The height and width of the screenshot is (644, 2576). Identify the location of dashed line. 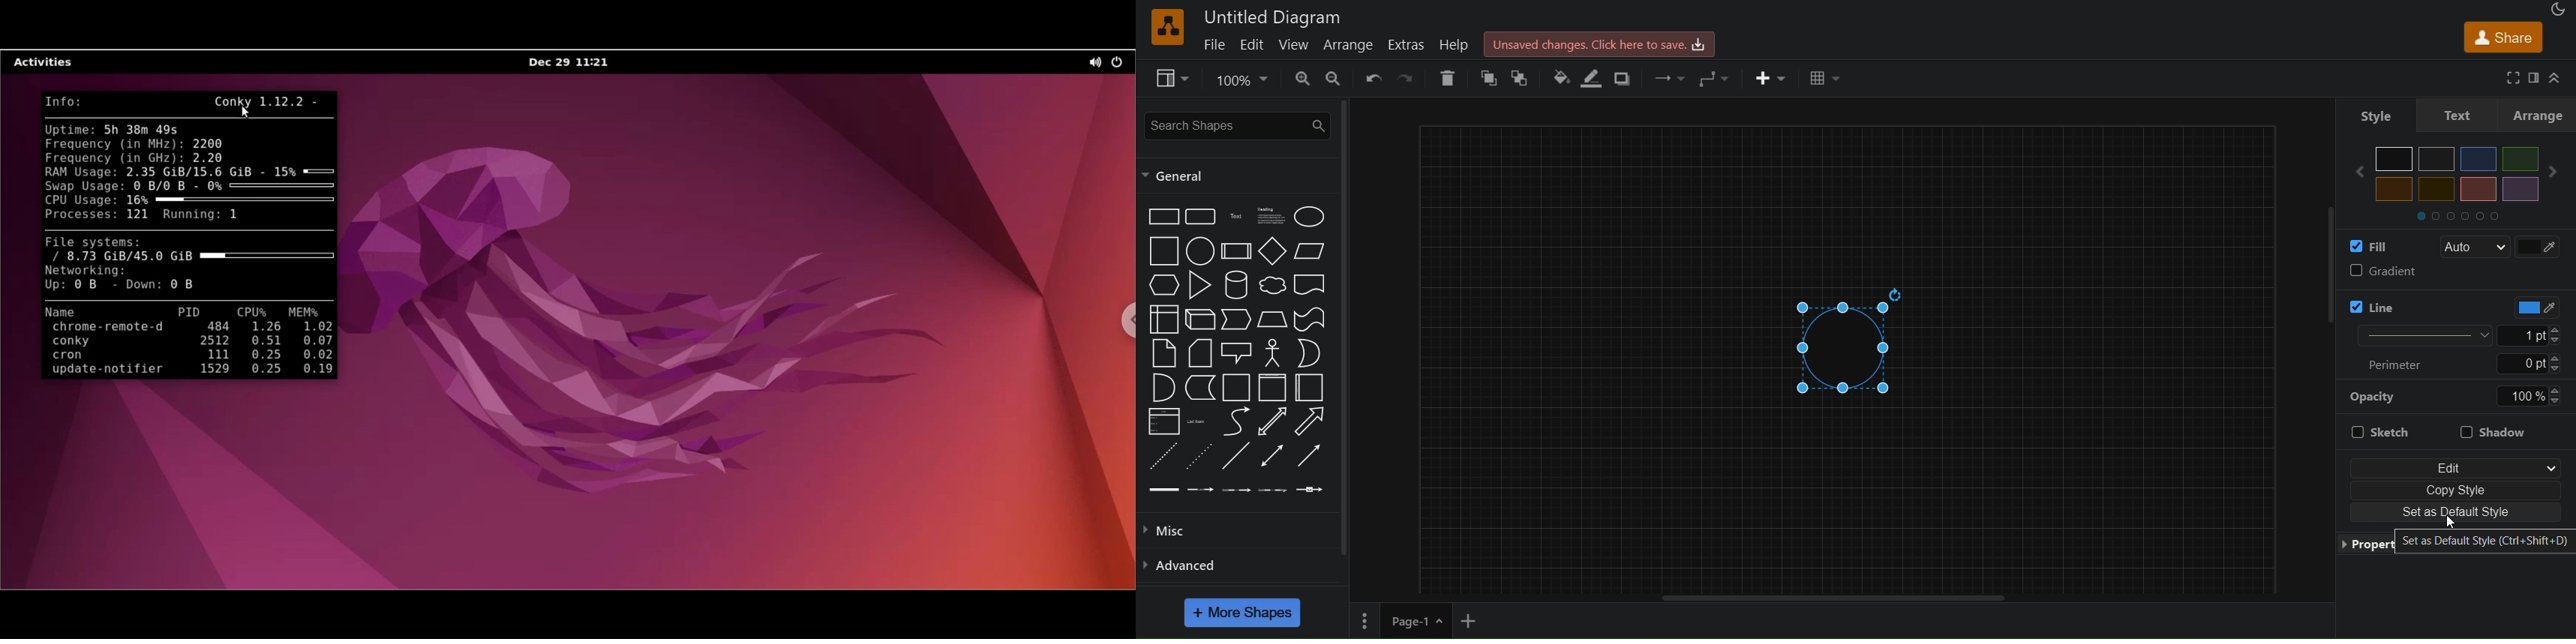
(1160, 455).